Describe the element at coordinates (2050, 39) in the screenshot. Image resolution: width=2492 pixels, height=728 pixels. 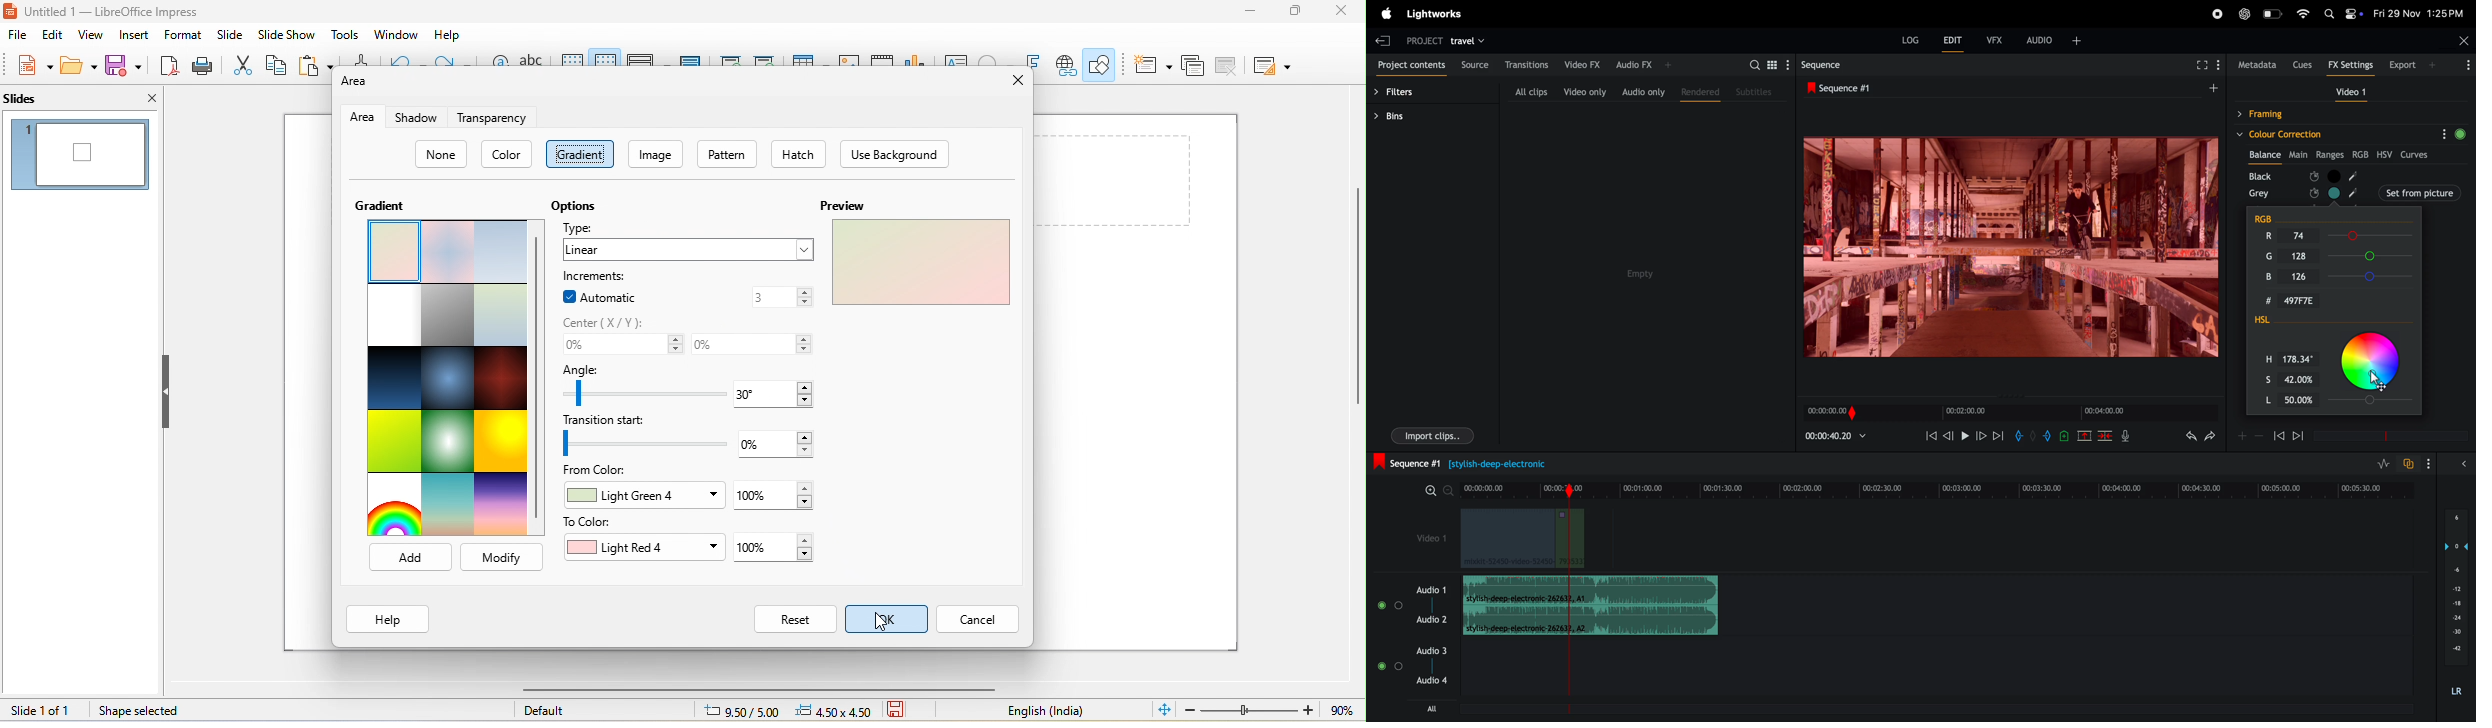
I see `` at that location.